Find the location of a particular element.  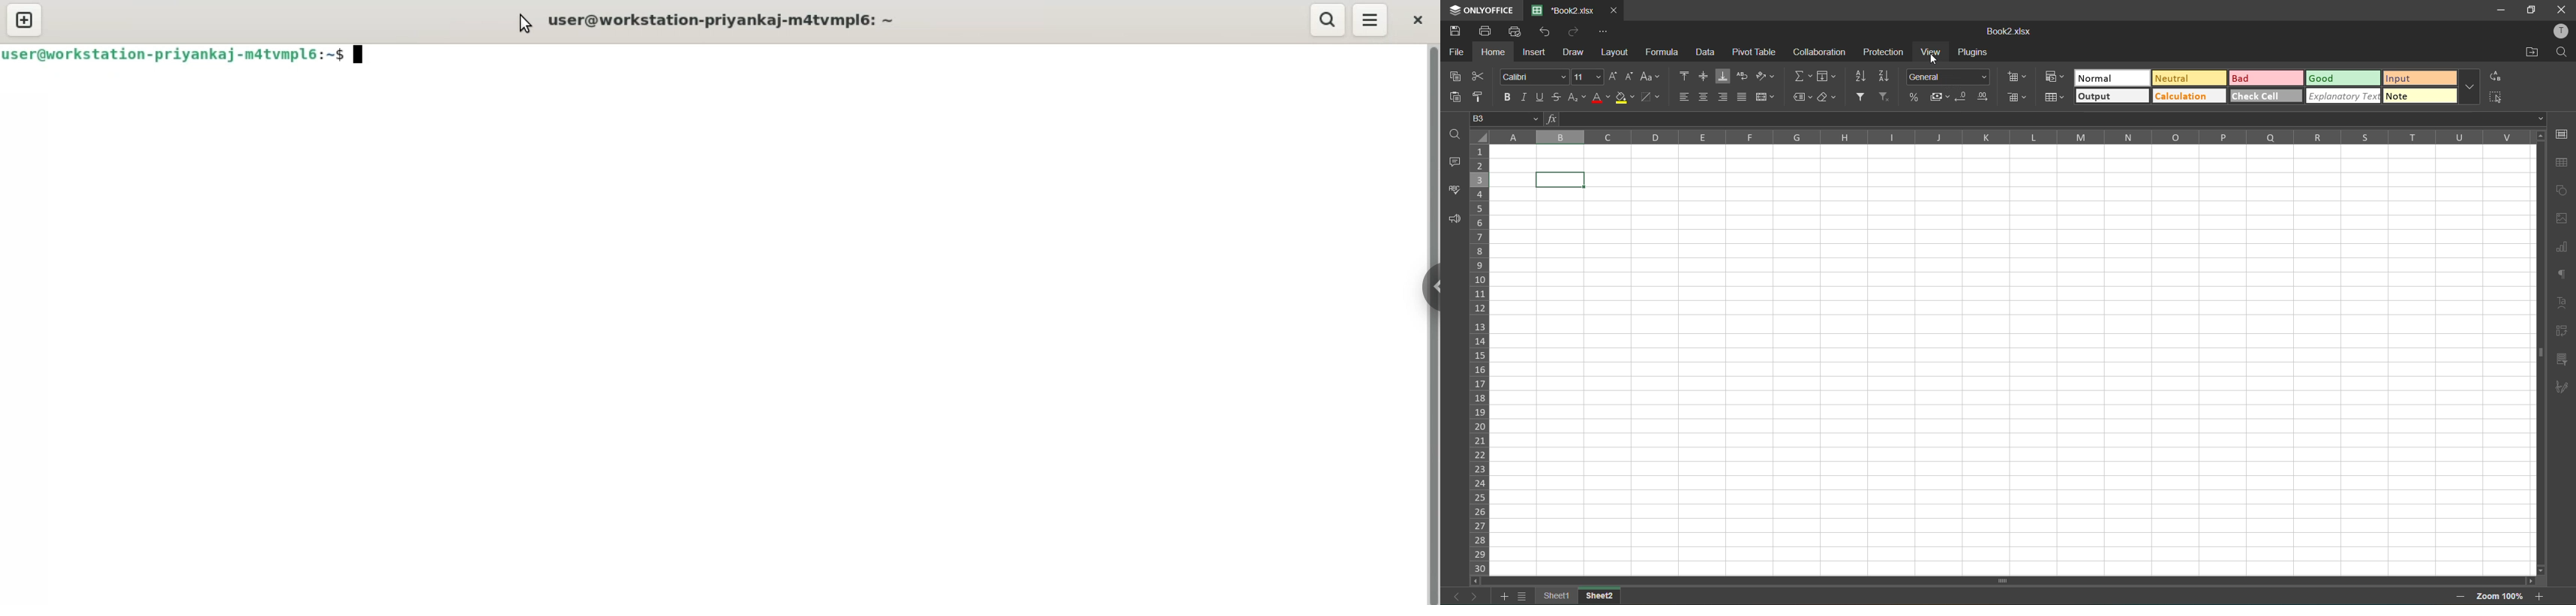

table is located at coordinates (2564, 162).